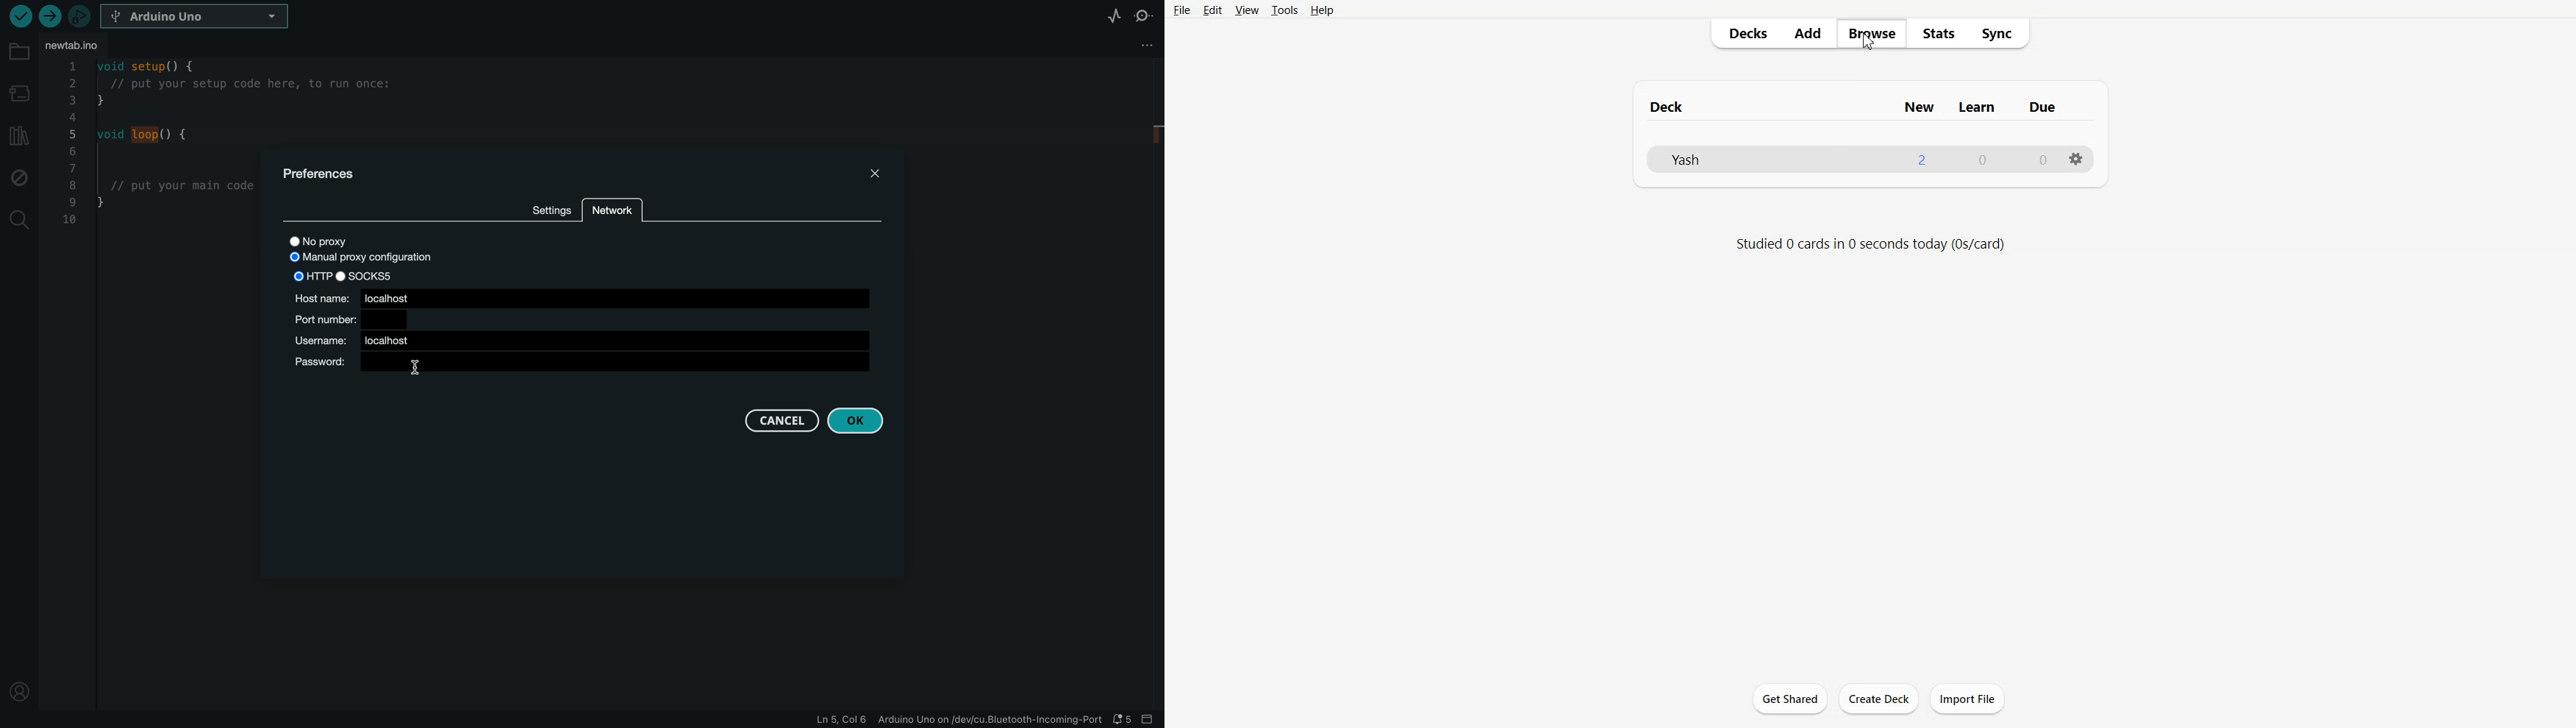  I want to click on Edit, so click(1213, 10).